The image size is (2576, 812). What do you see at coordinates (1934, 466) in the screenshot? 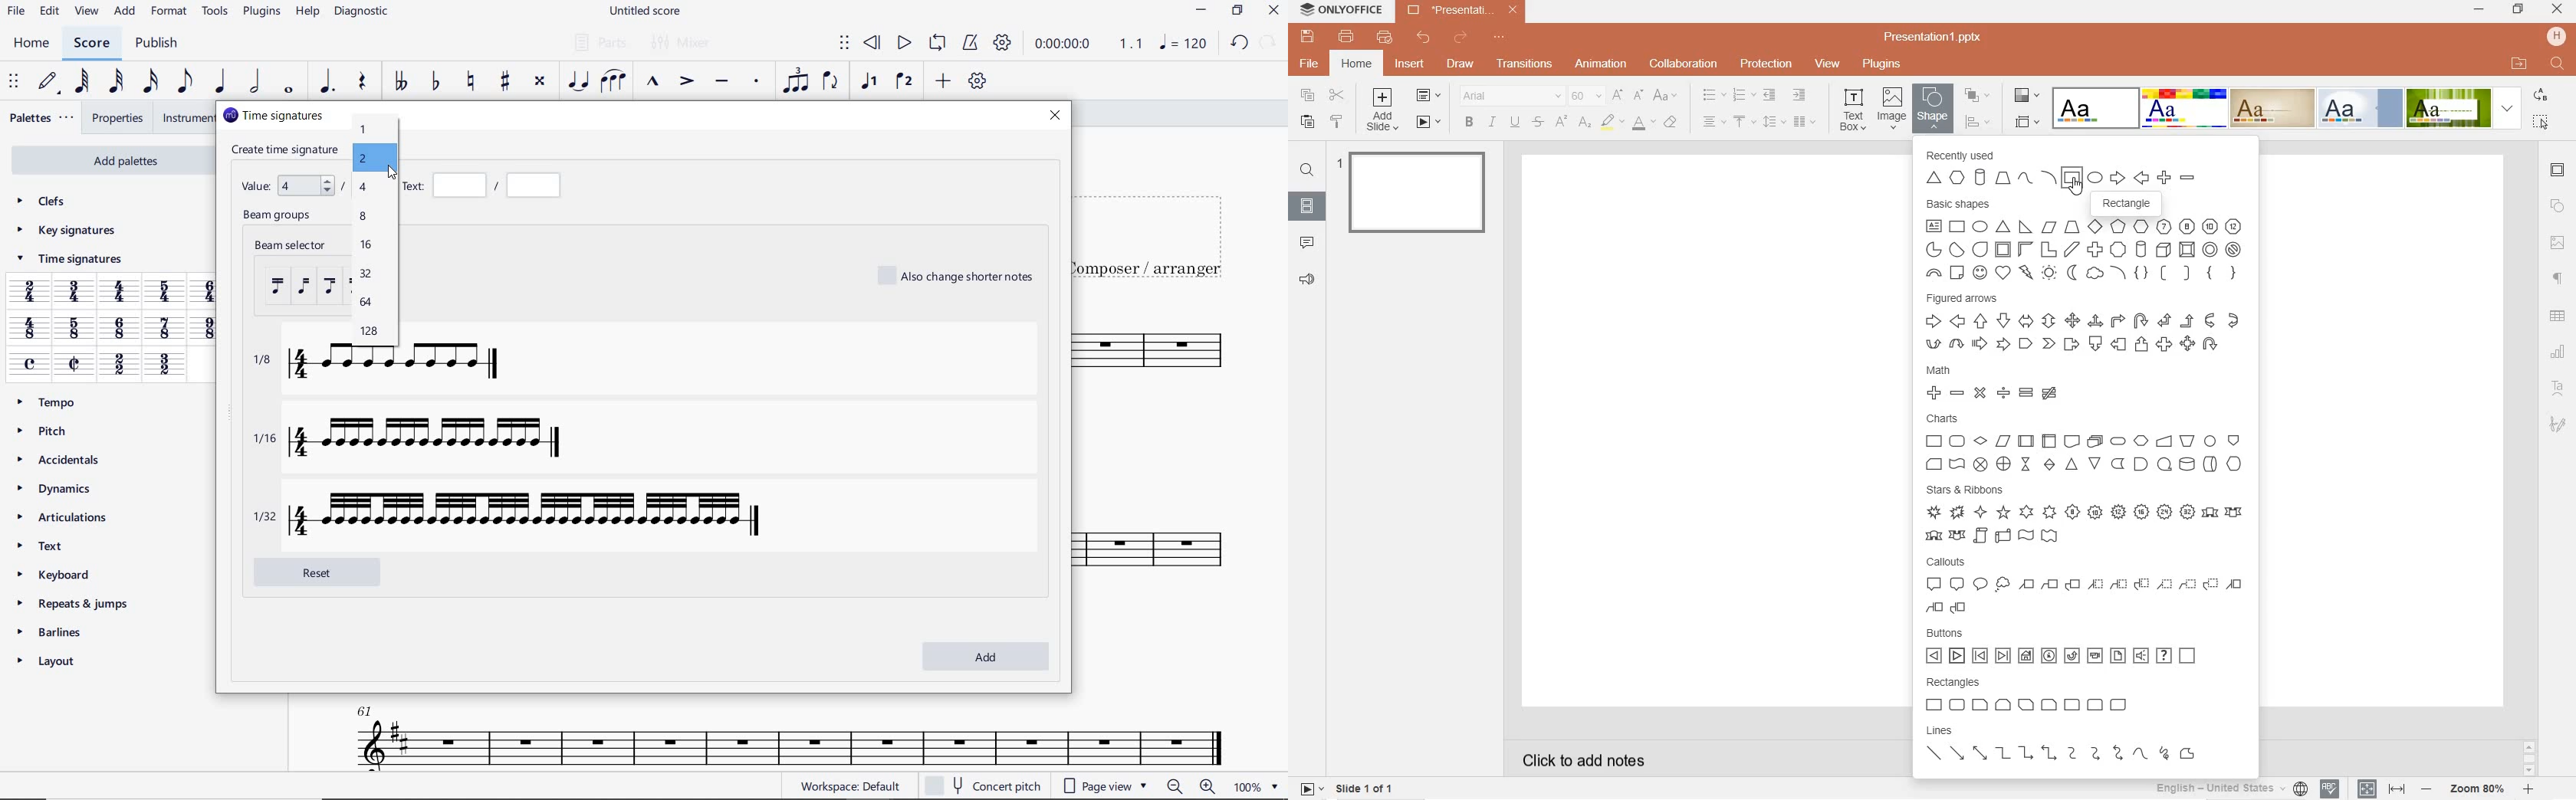
I see `Card` at bounding box center [1934, 466].